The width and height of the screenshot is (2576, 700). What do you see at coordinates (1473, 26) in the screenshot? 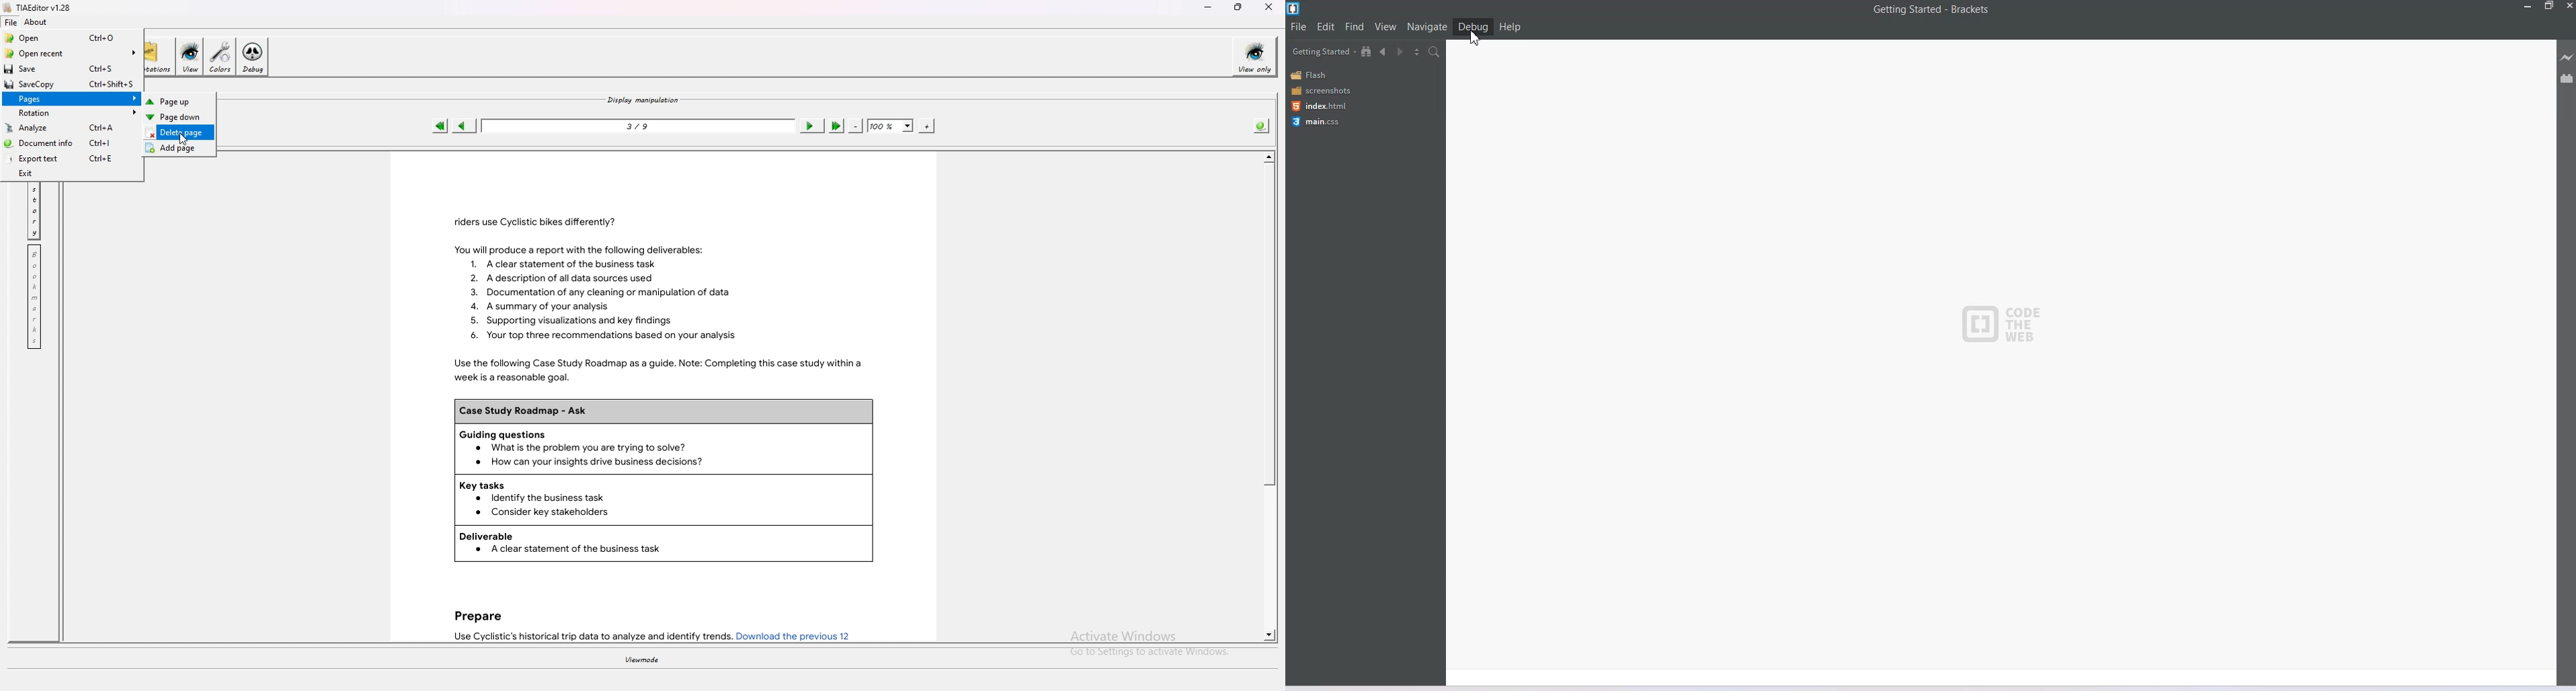
I see `Debug` at bounding box center [1473, 26].